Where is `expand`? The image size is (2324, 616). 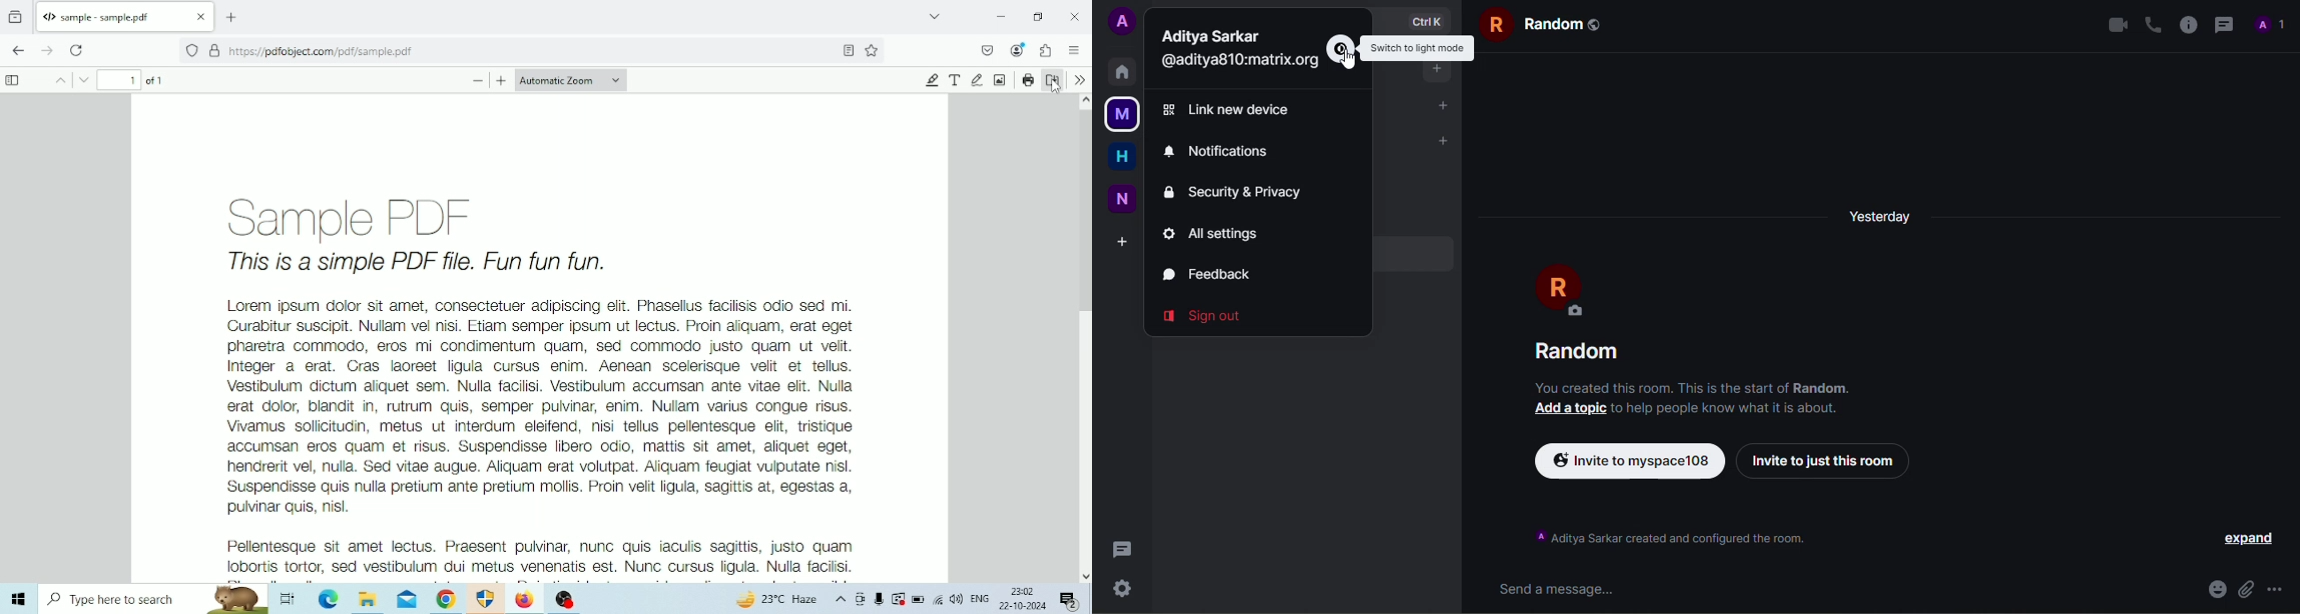 expand is located at coordinates (2250, 538).